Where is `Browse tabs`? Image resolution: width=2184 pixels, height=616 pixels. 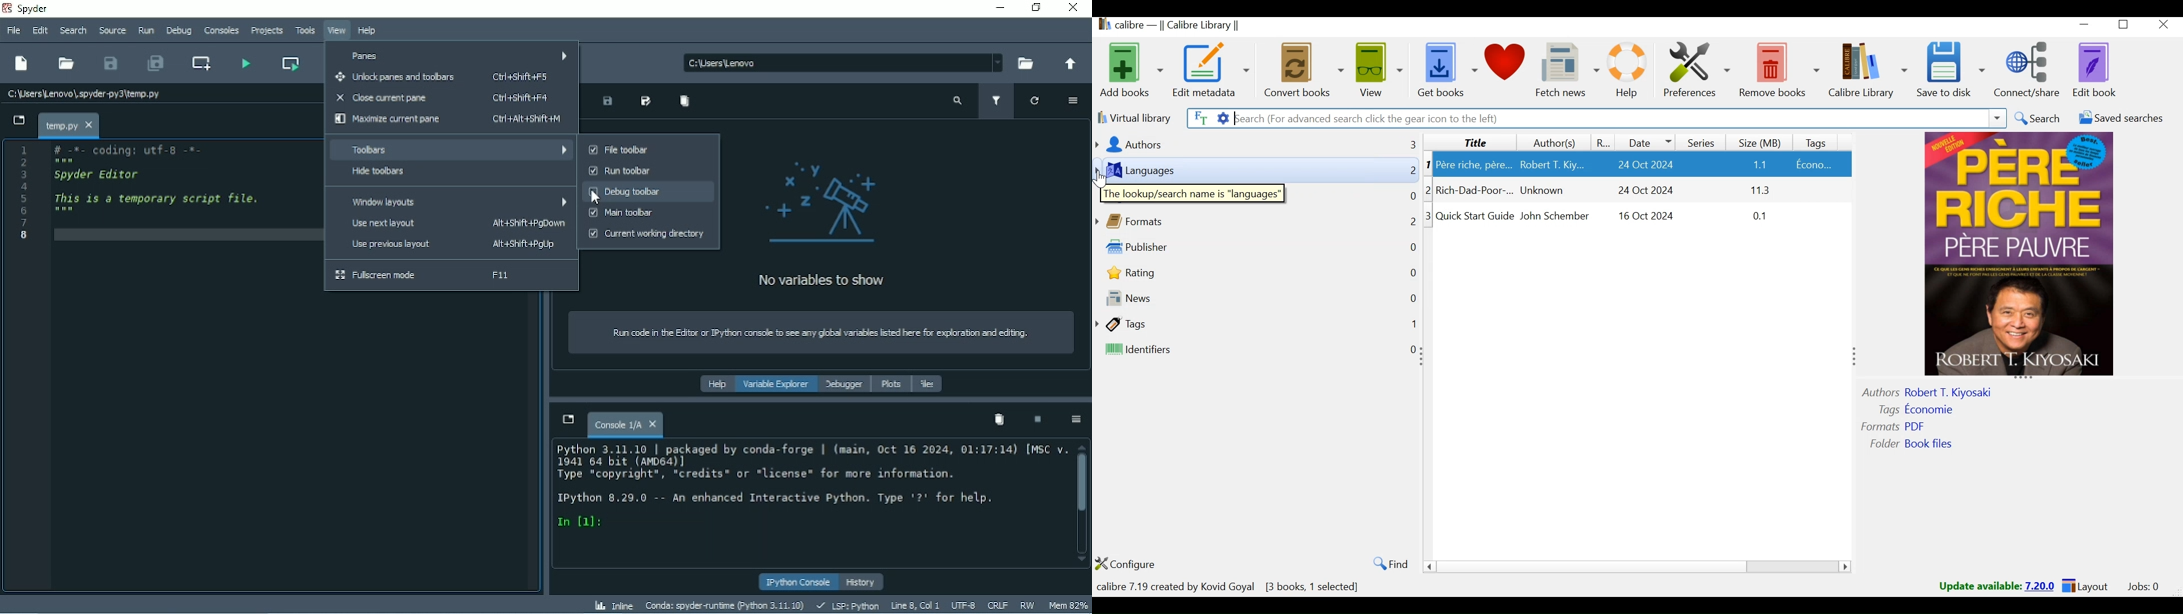 Browse tabs is located at coordinates (567, 419).